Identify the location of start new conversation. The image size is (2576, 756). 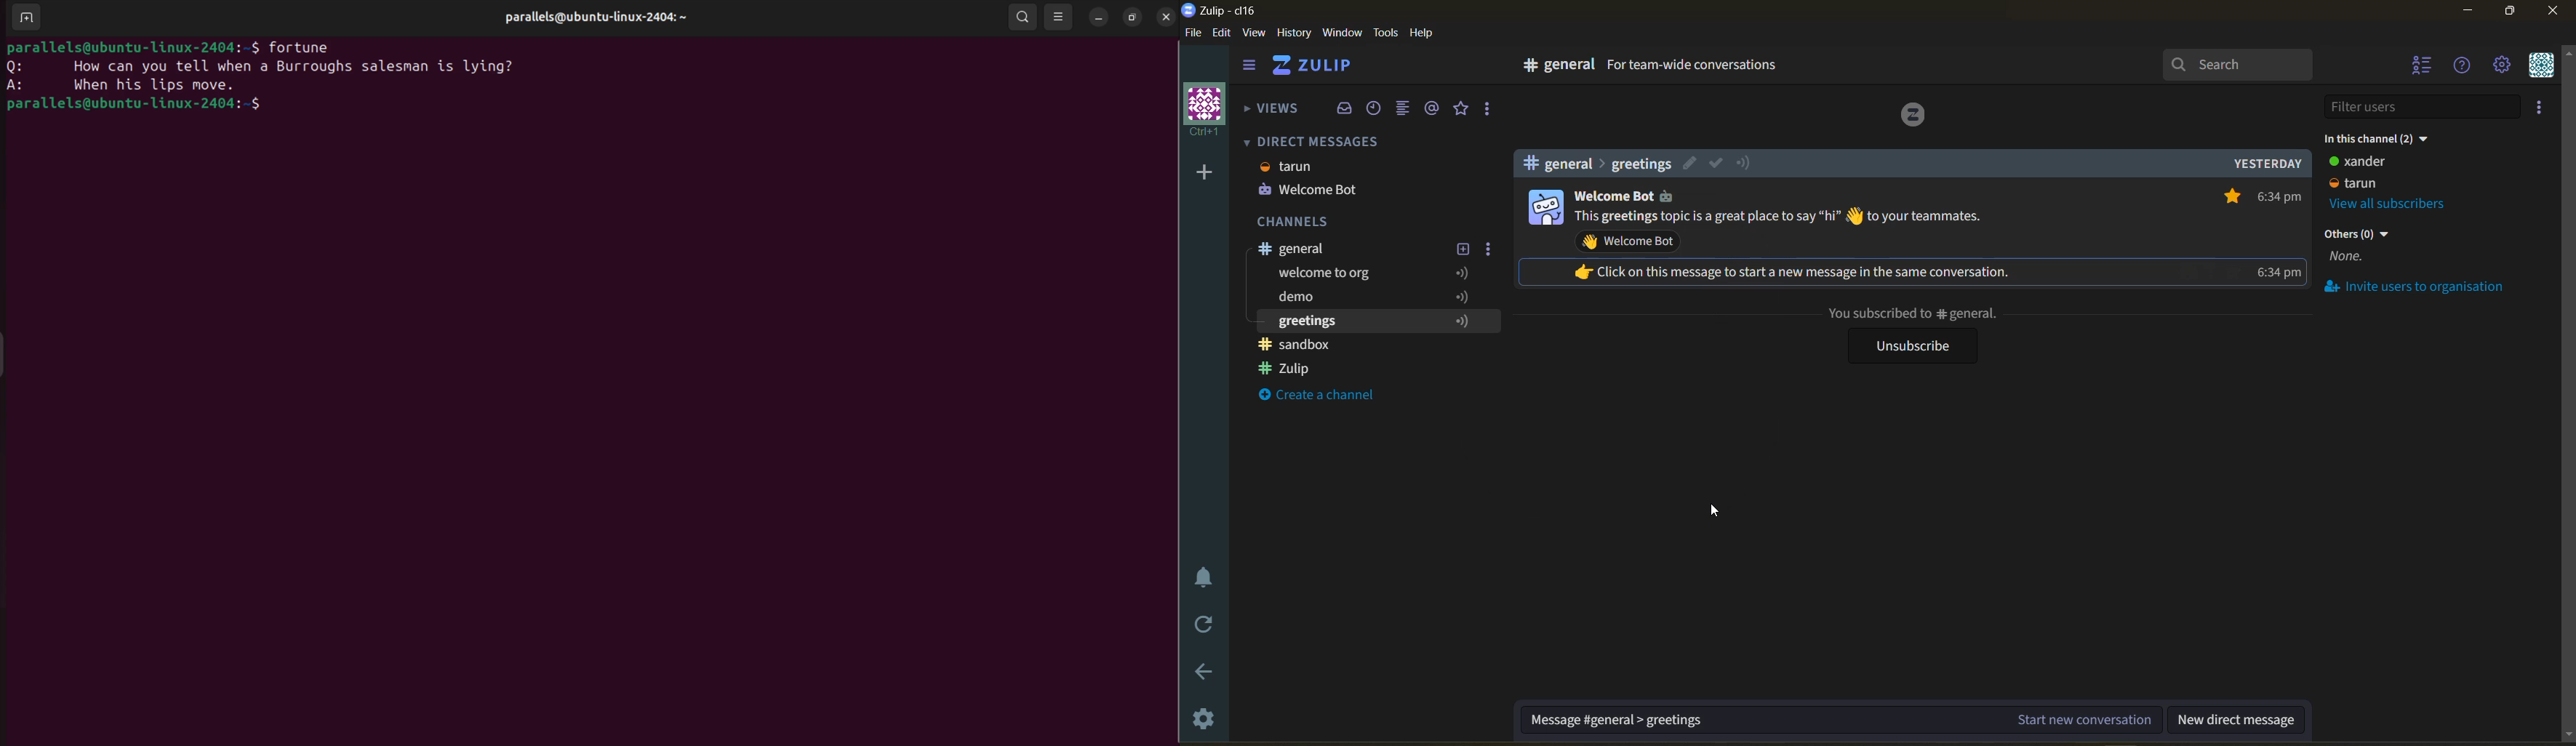
(1842, 717).